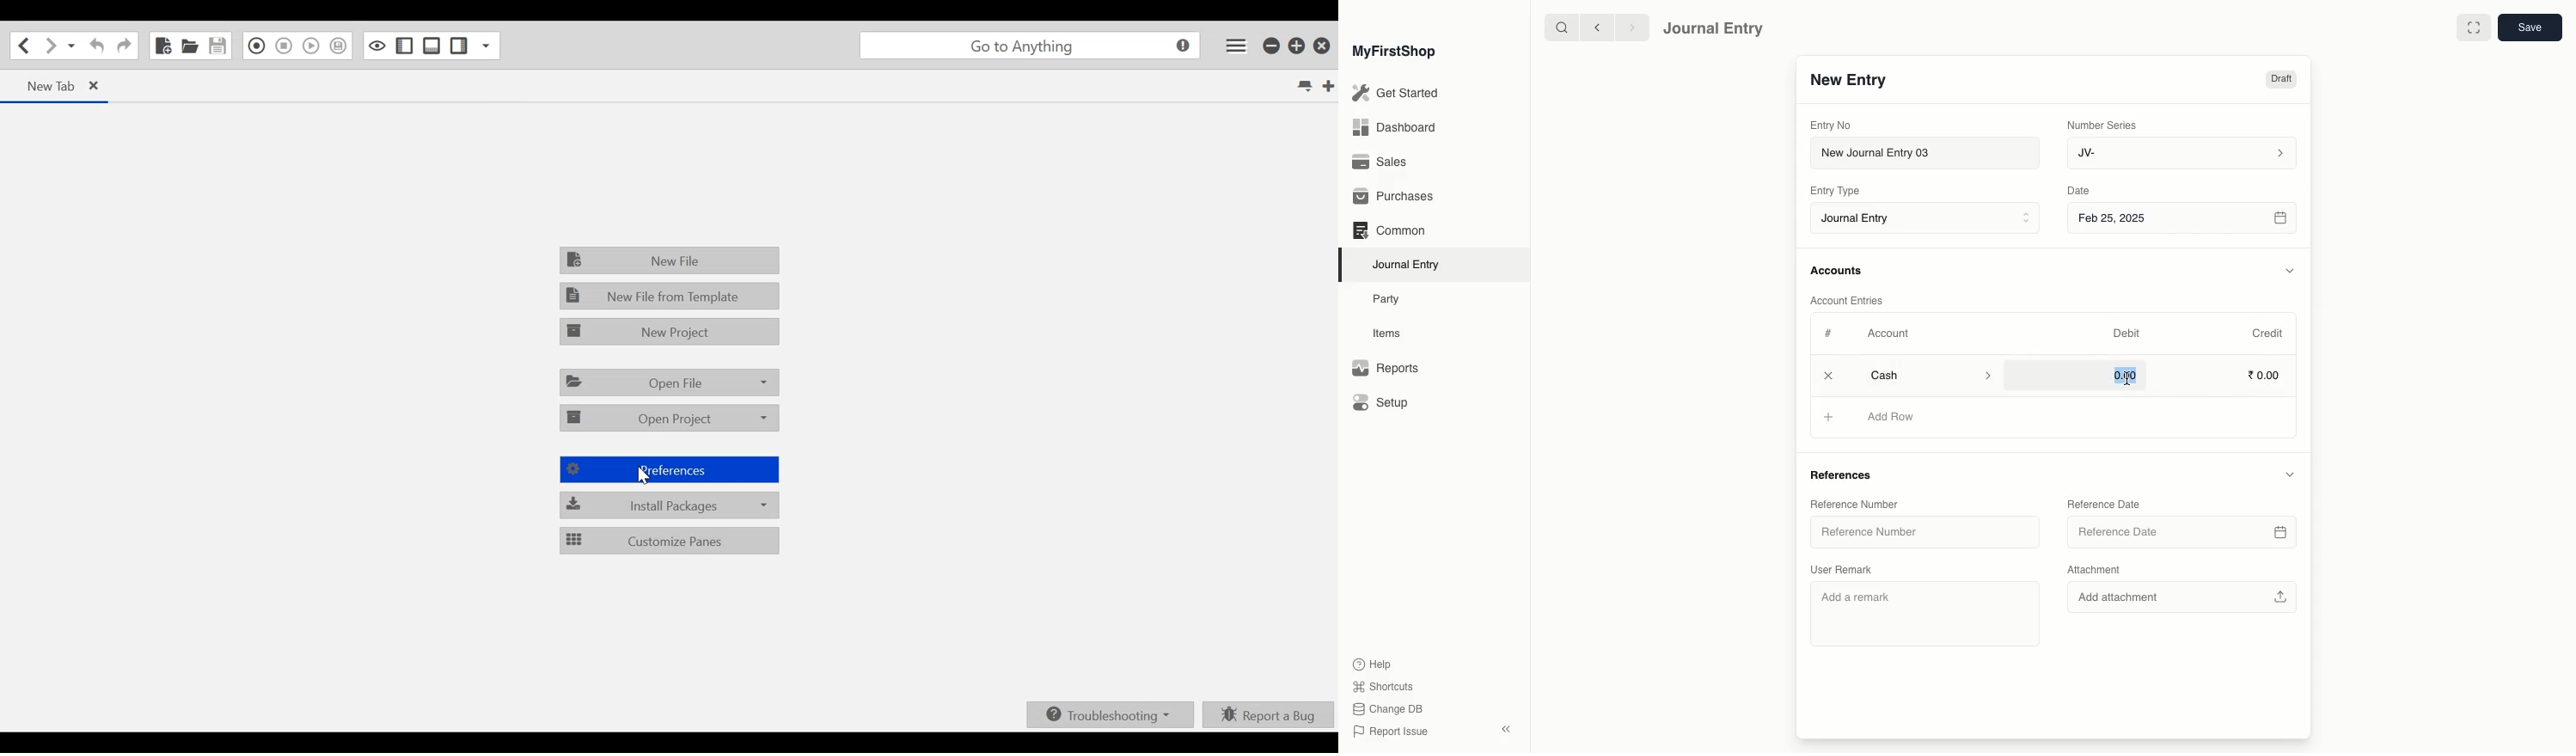 The width and height of the screenshot is (2576, 756). I want to click on Items, so click(1392, 334).